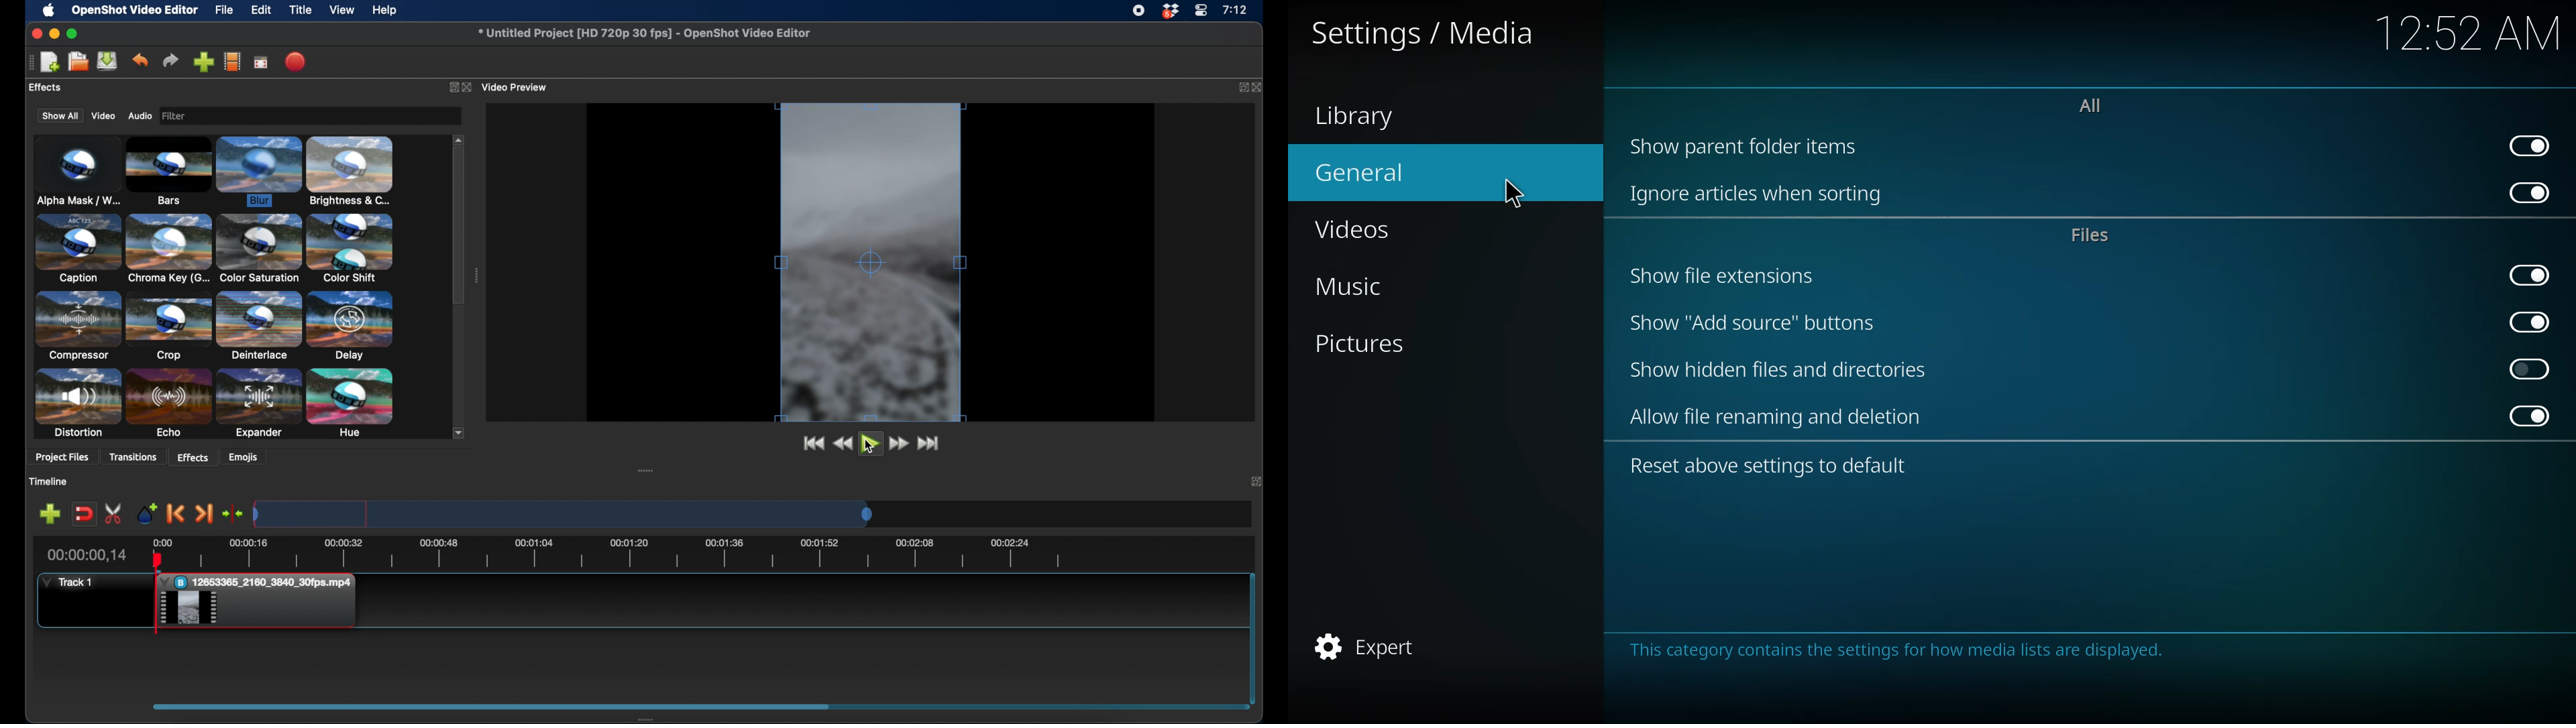 This screenshot has width=2576, height=728. I want to click on expert, so click(1371, 645).